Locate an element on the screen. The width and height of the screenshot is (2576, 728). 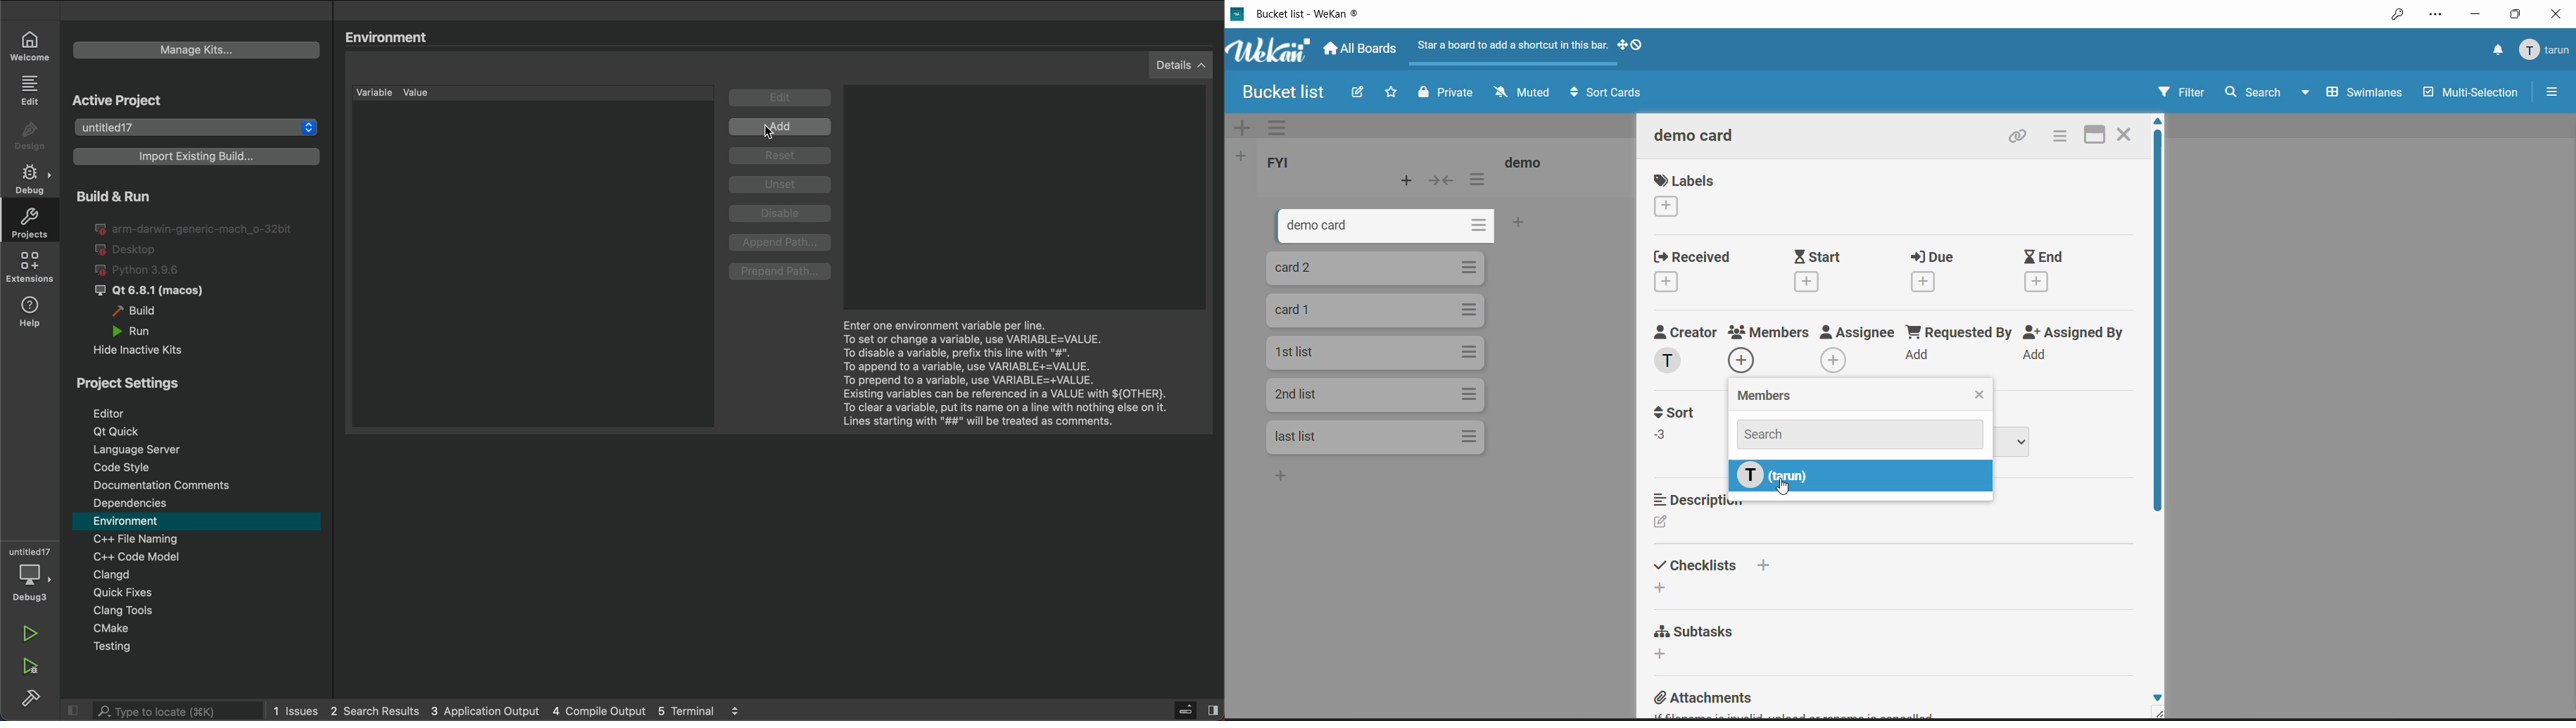
add date is located at coordinates (1663, 284).